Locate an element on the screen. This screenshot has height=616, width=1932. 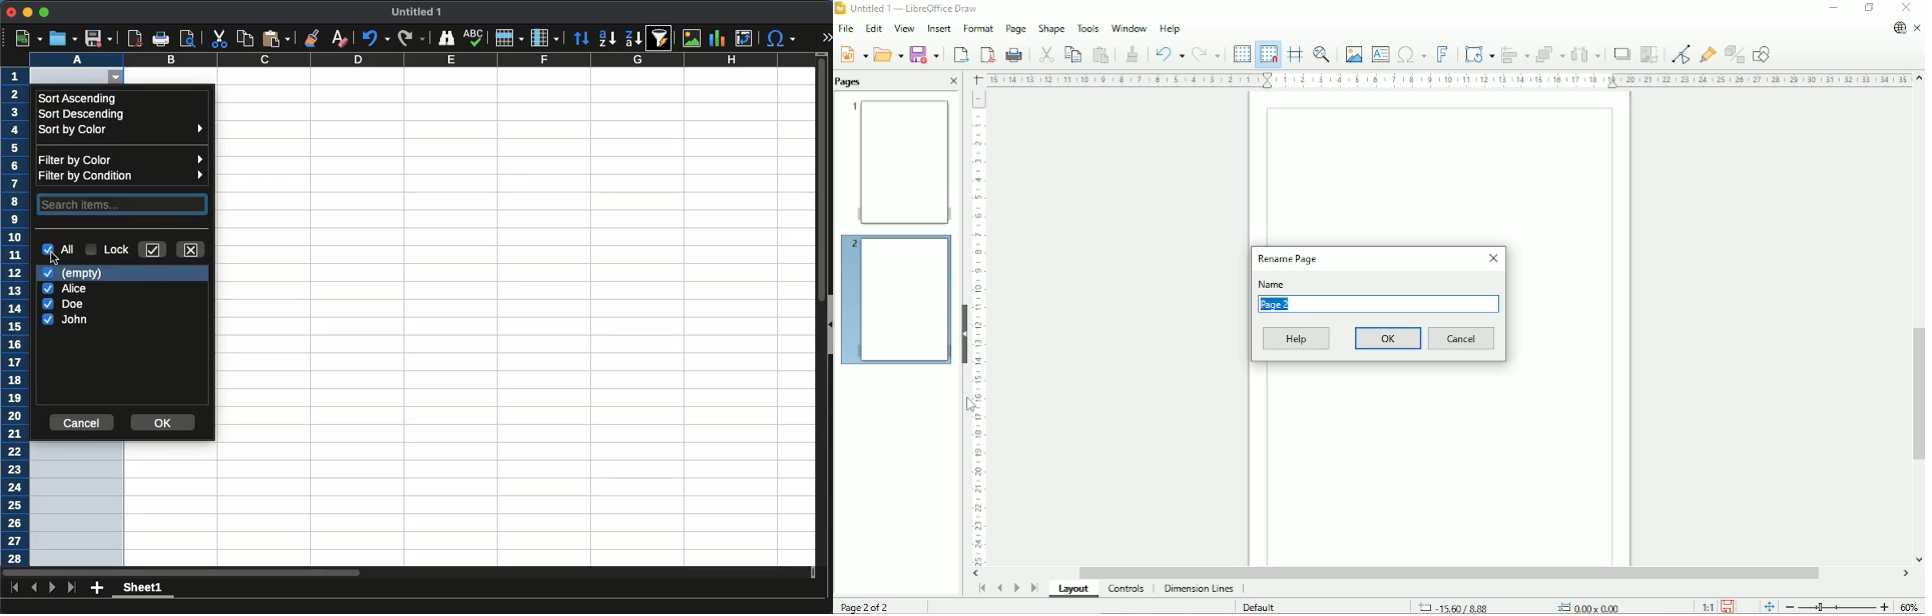
Insert text box is located at coordinates (1380, 53).